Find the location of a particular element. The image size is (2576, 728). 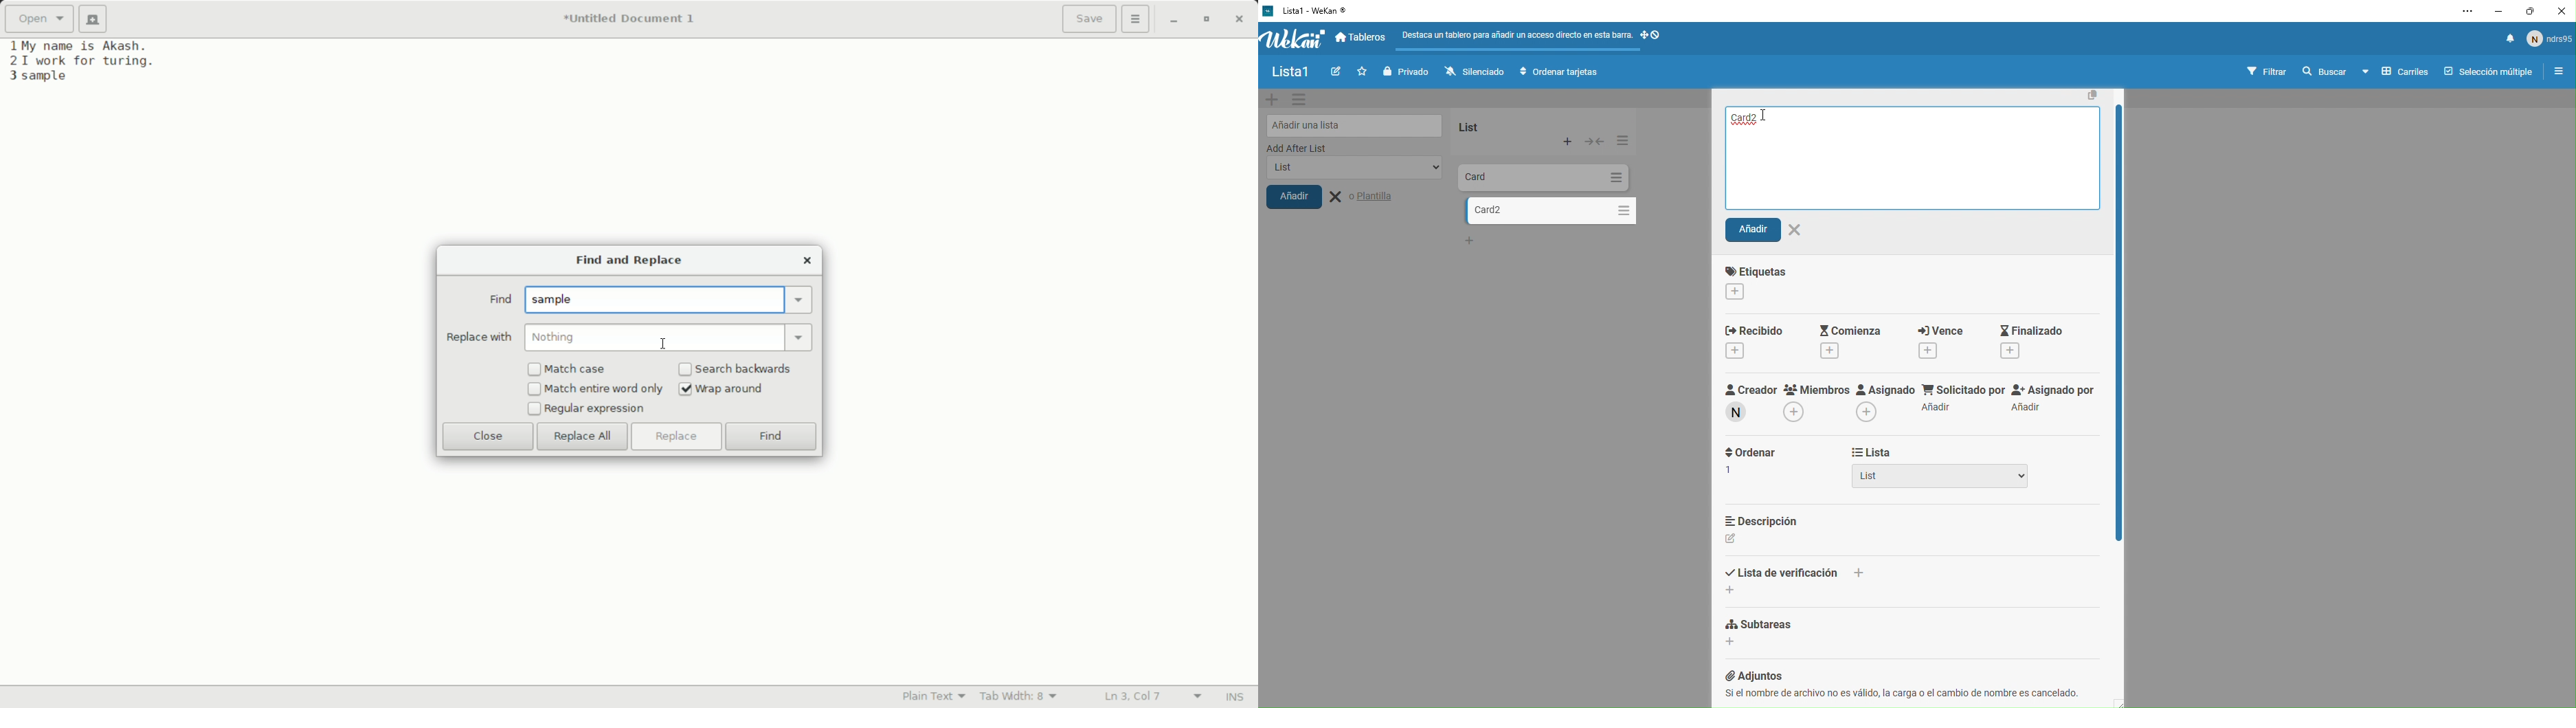

text cursor is located at coordinates (663, 342).